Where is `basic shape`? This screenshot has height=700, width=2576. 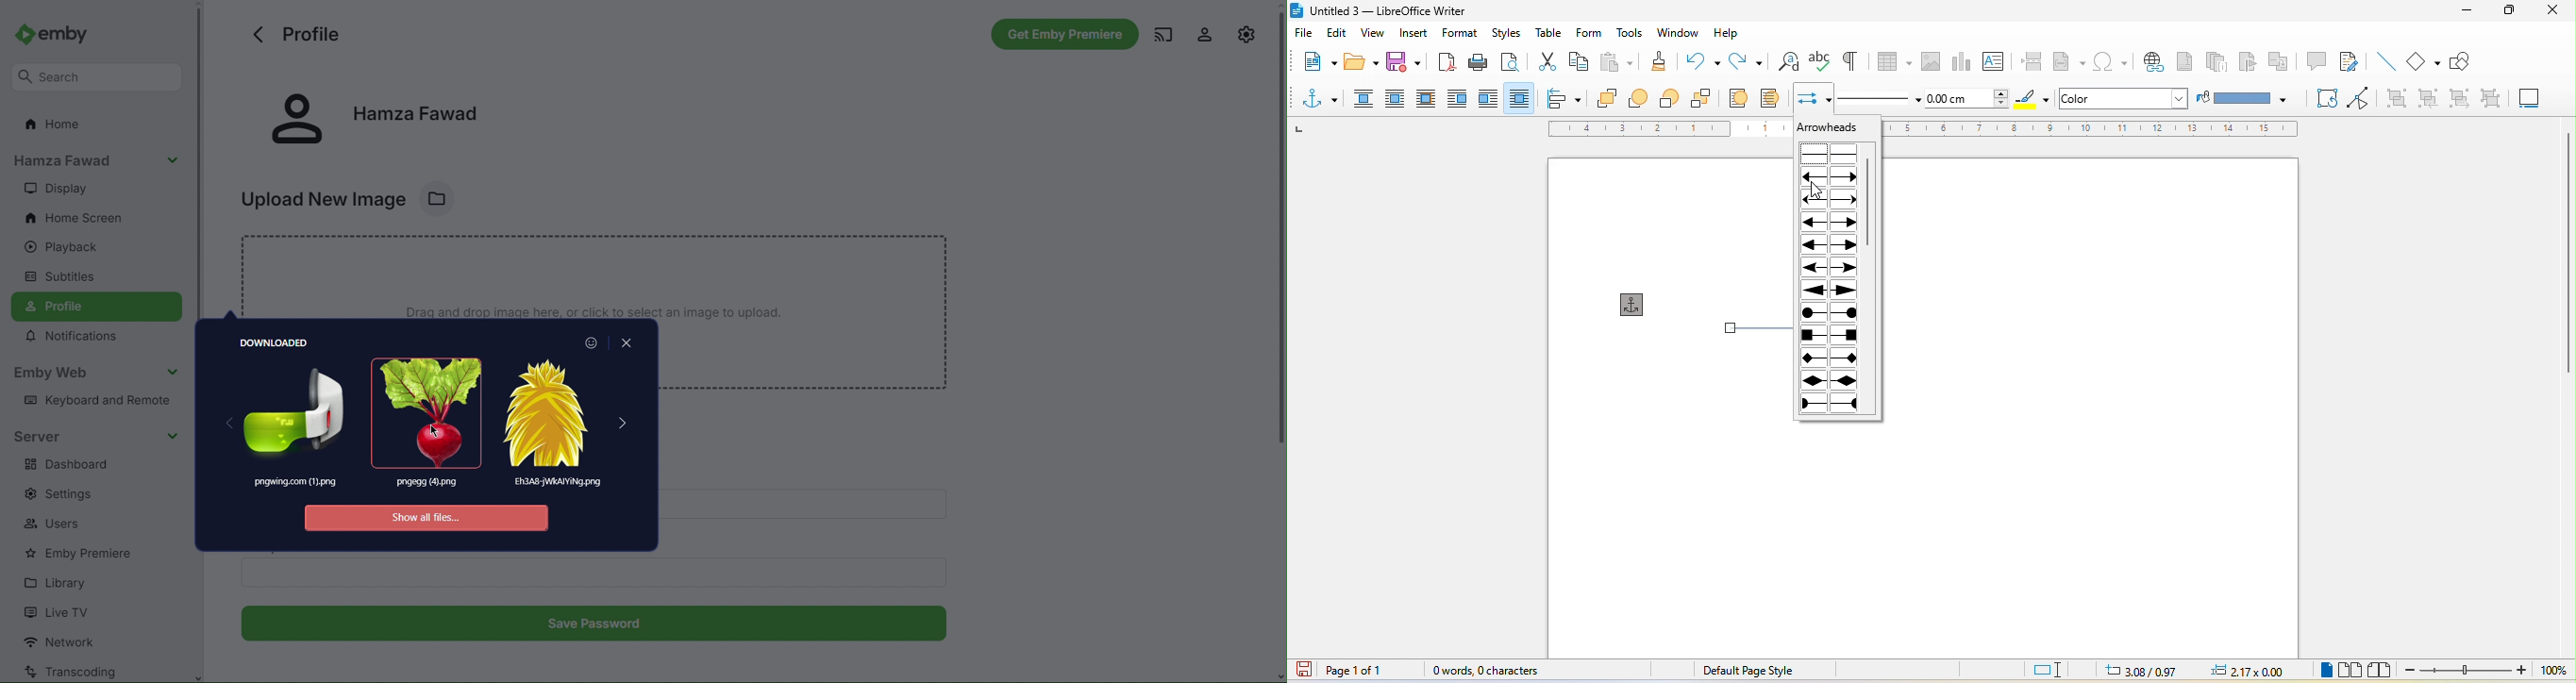 basic shape is located at coordinates (2423, 59).